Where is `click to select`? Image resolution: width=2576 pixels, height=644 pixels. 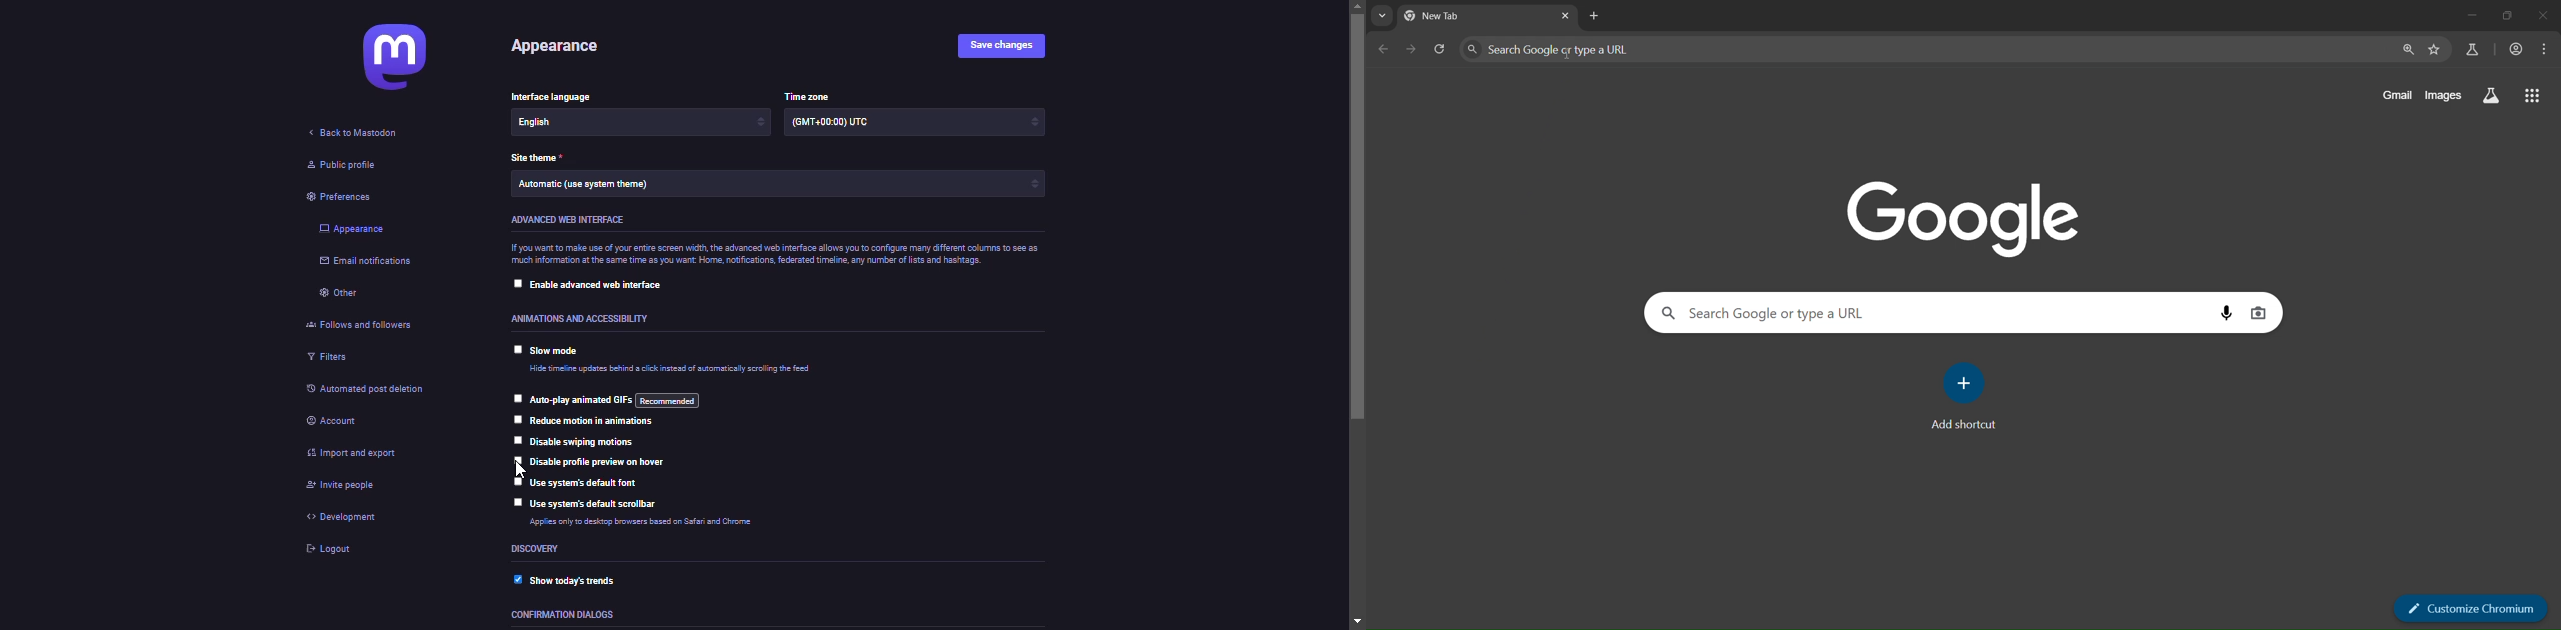
click to select is located at coordinates (517, 439).